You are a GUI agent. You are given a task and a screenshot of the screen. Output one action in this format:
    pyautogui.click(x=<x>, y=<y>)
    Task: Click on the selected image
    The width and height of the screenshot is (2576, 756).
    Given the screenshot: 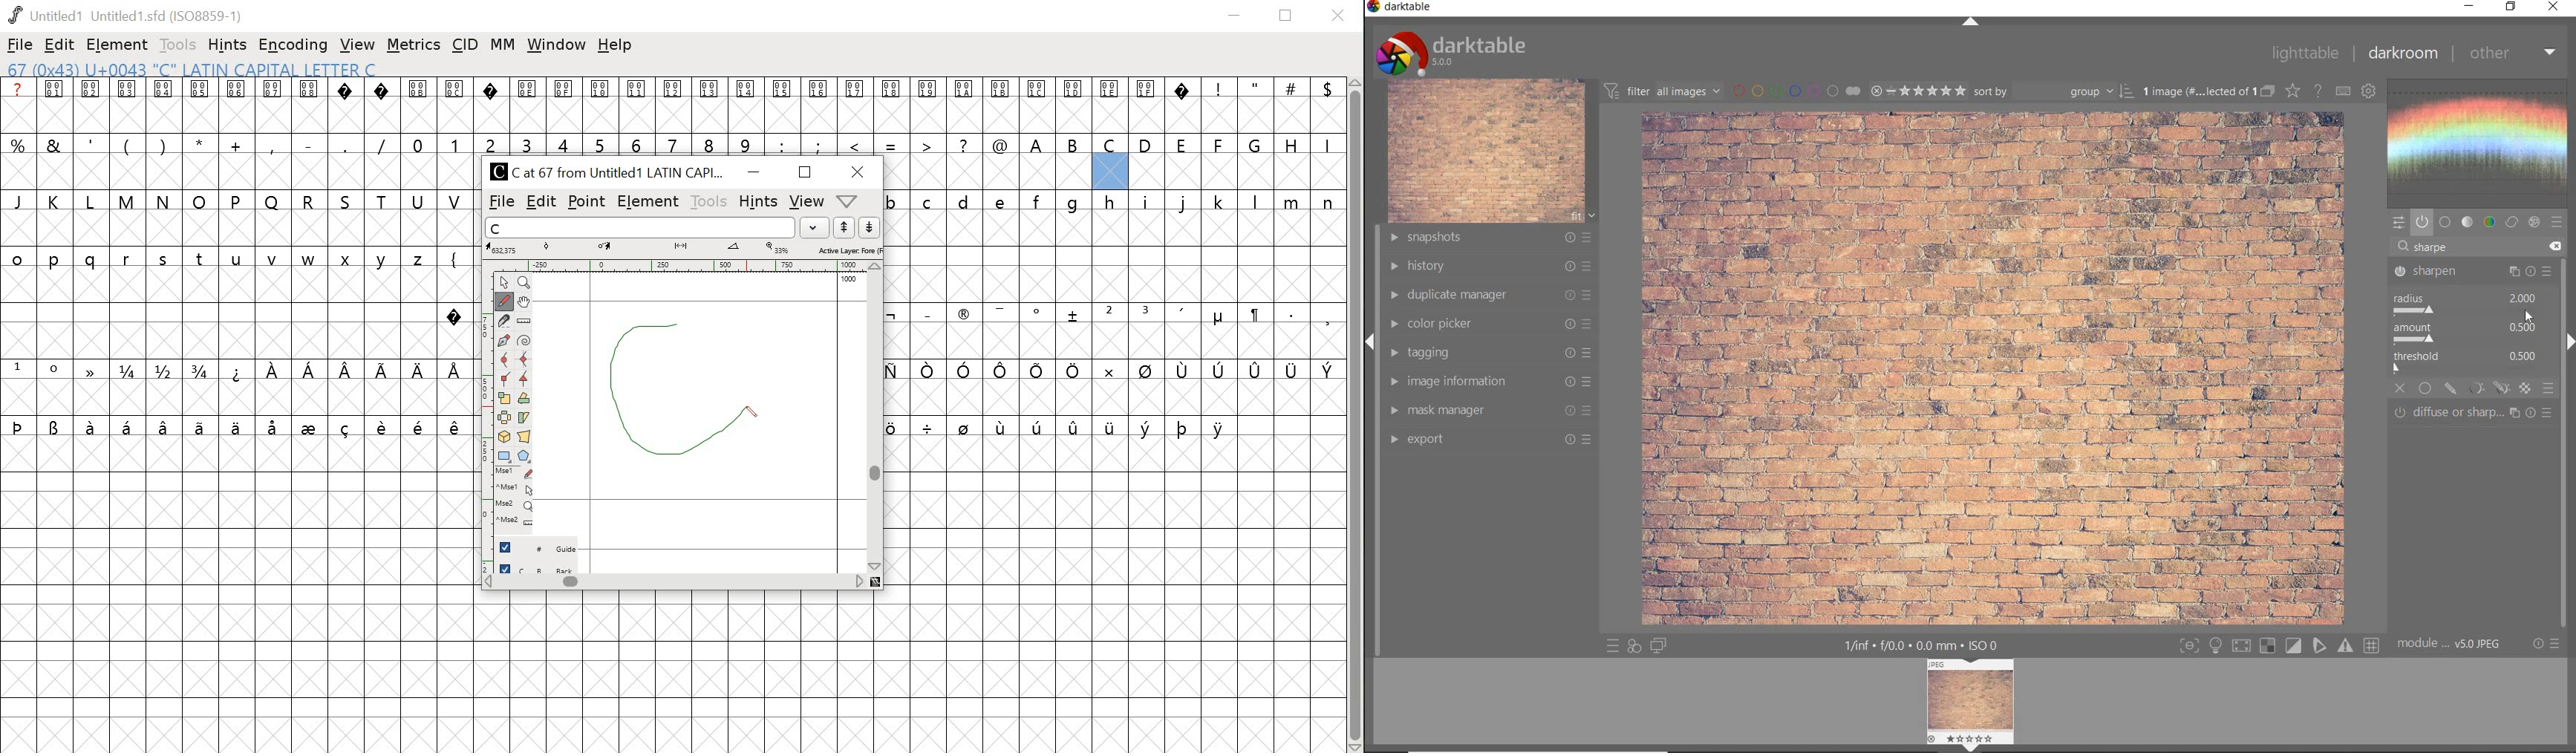 What is the action you would take?
    pyautogui.click(x=1989, y=368)
    